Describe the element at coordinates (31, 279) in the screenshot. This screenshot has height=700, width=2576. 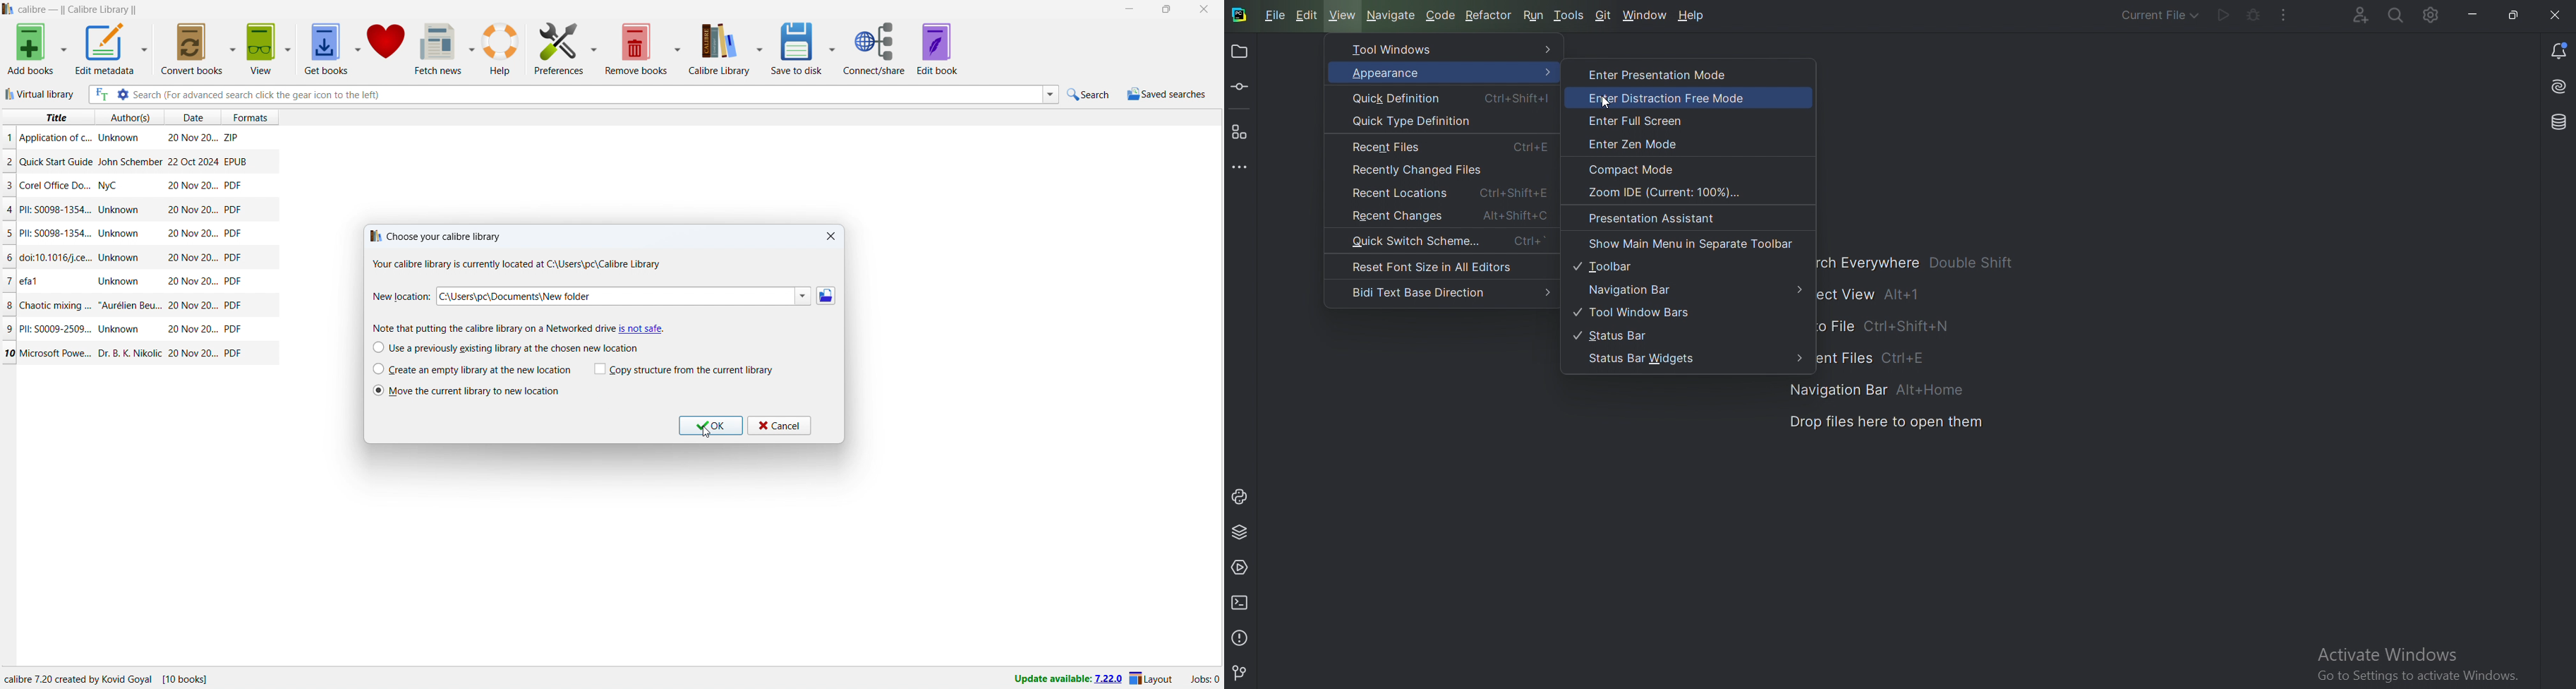
I see `Title` at that location.